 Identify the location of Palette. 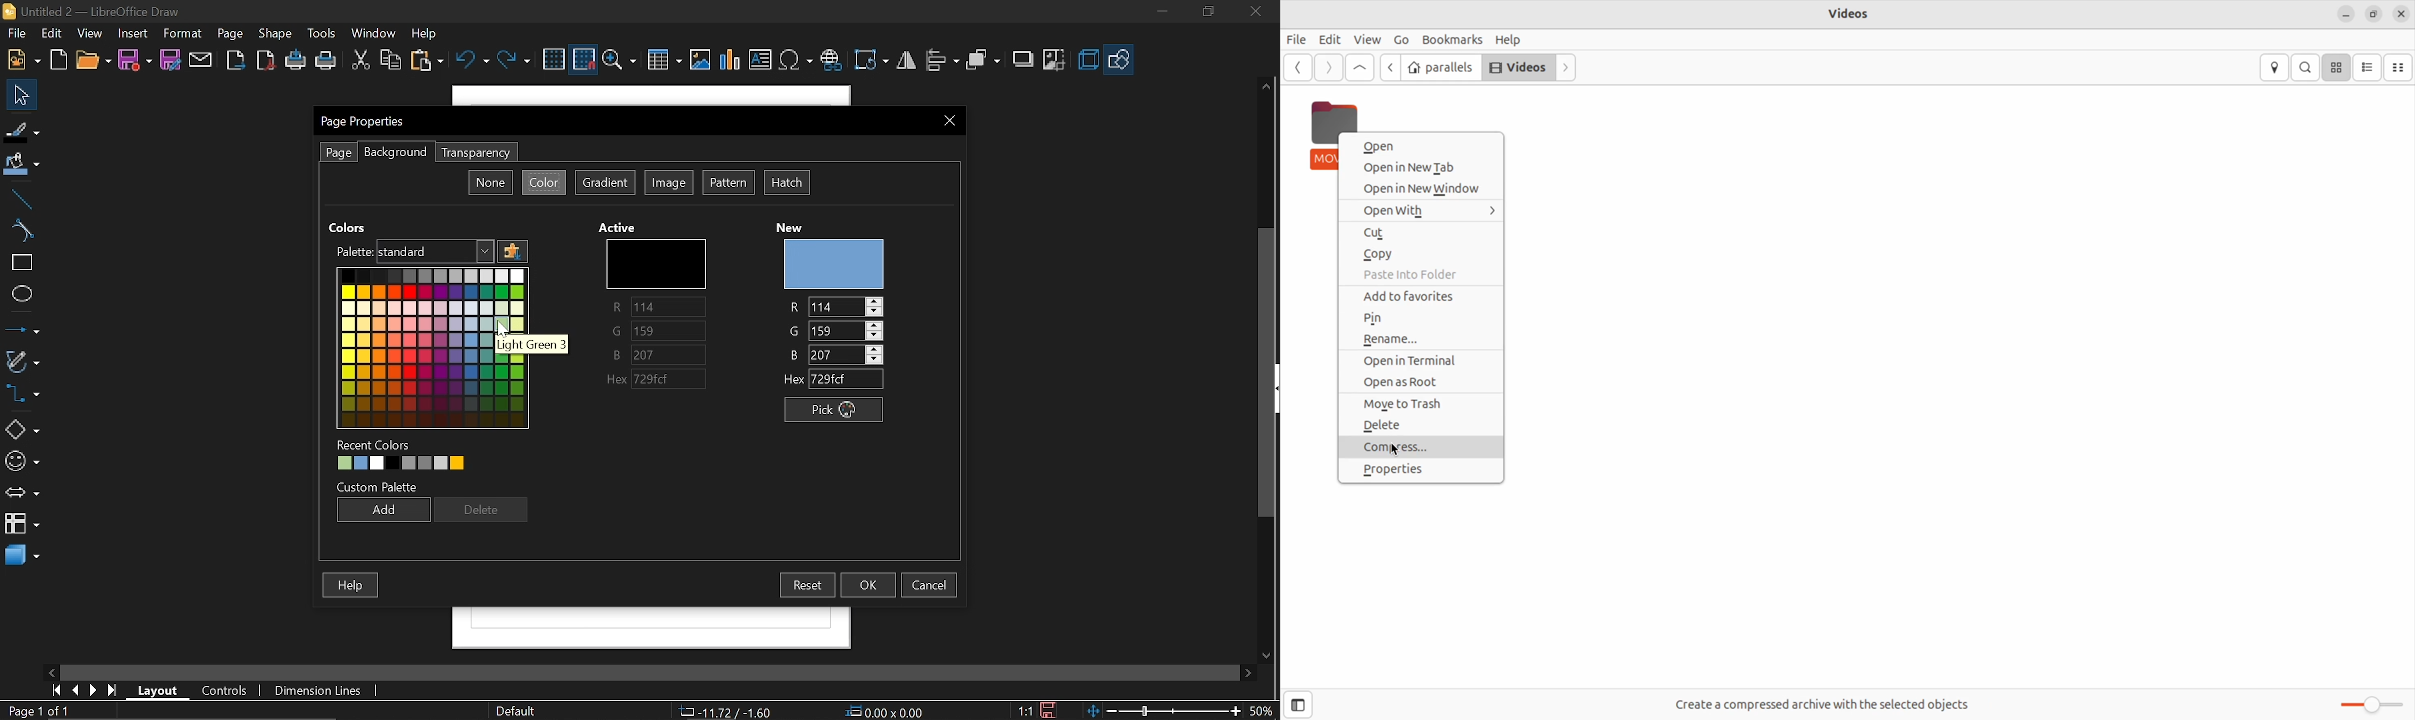
(352, 251).